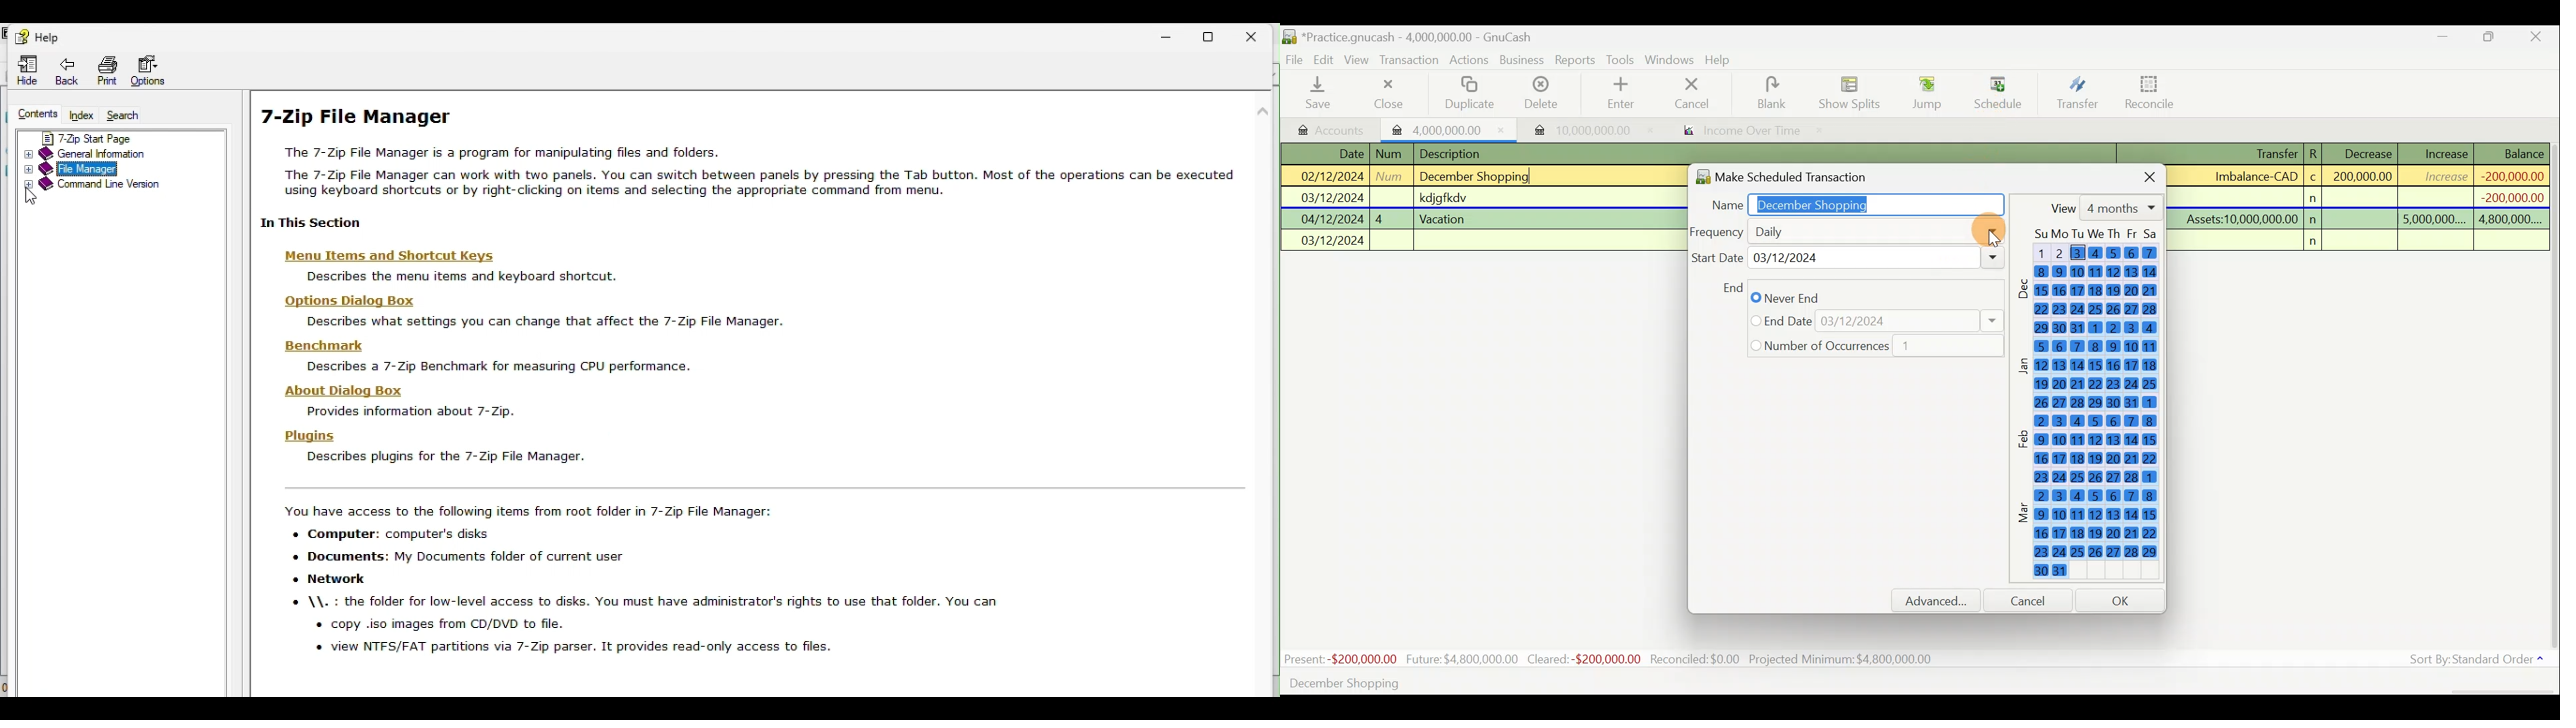 Image resolution: width=2576 pixels, height=728 pixels. Describe the element at coordinates (1731, 287) in the screenshot. I see `End` at that location.